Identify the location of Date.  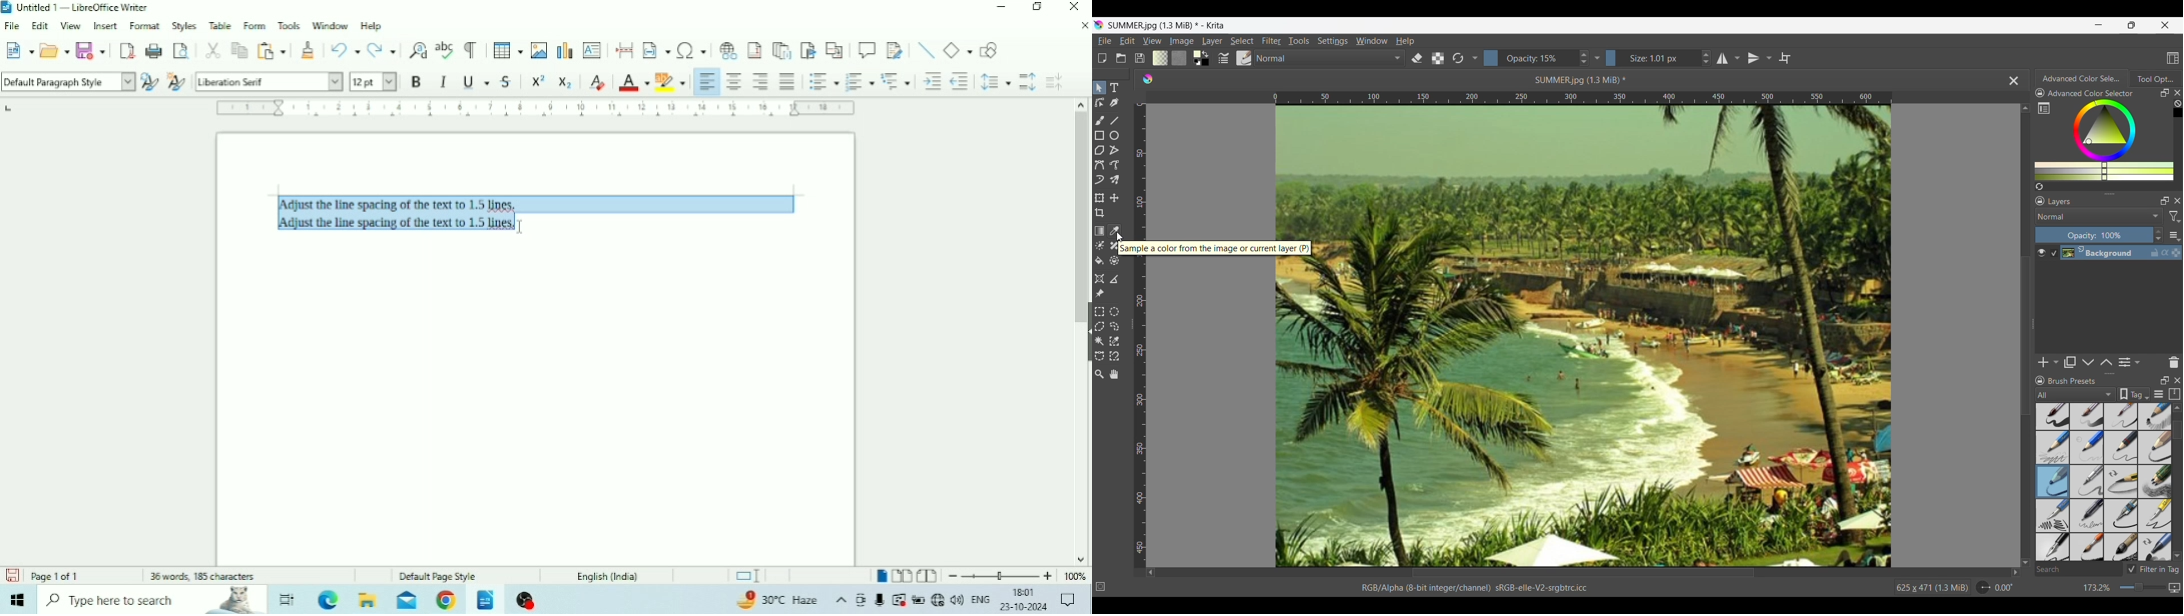
(1024, 606).